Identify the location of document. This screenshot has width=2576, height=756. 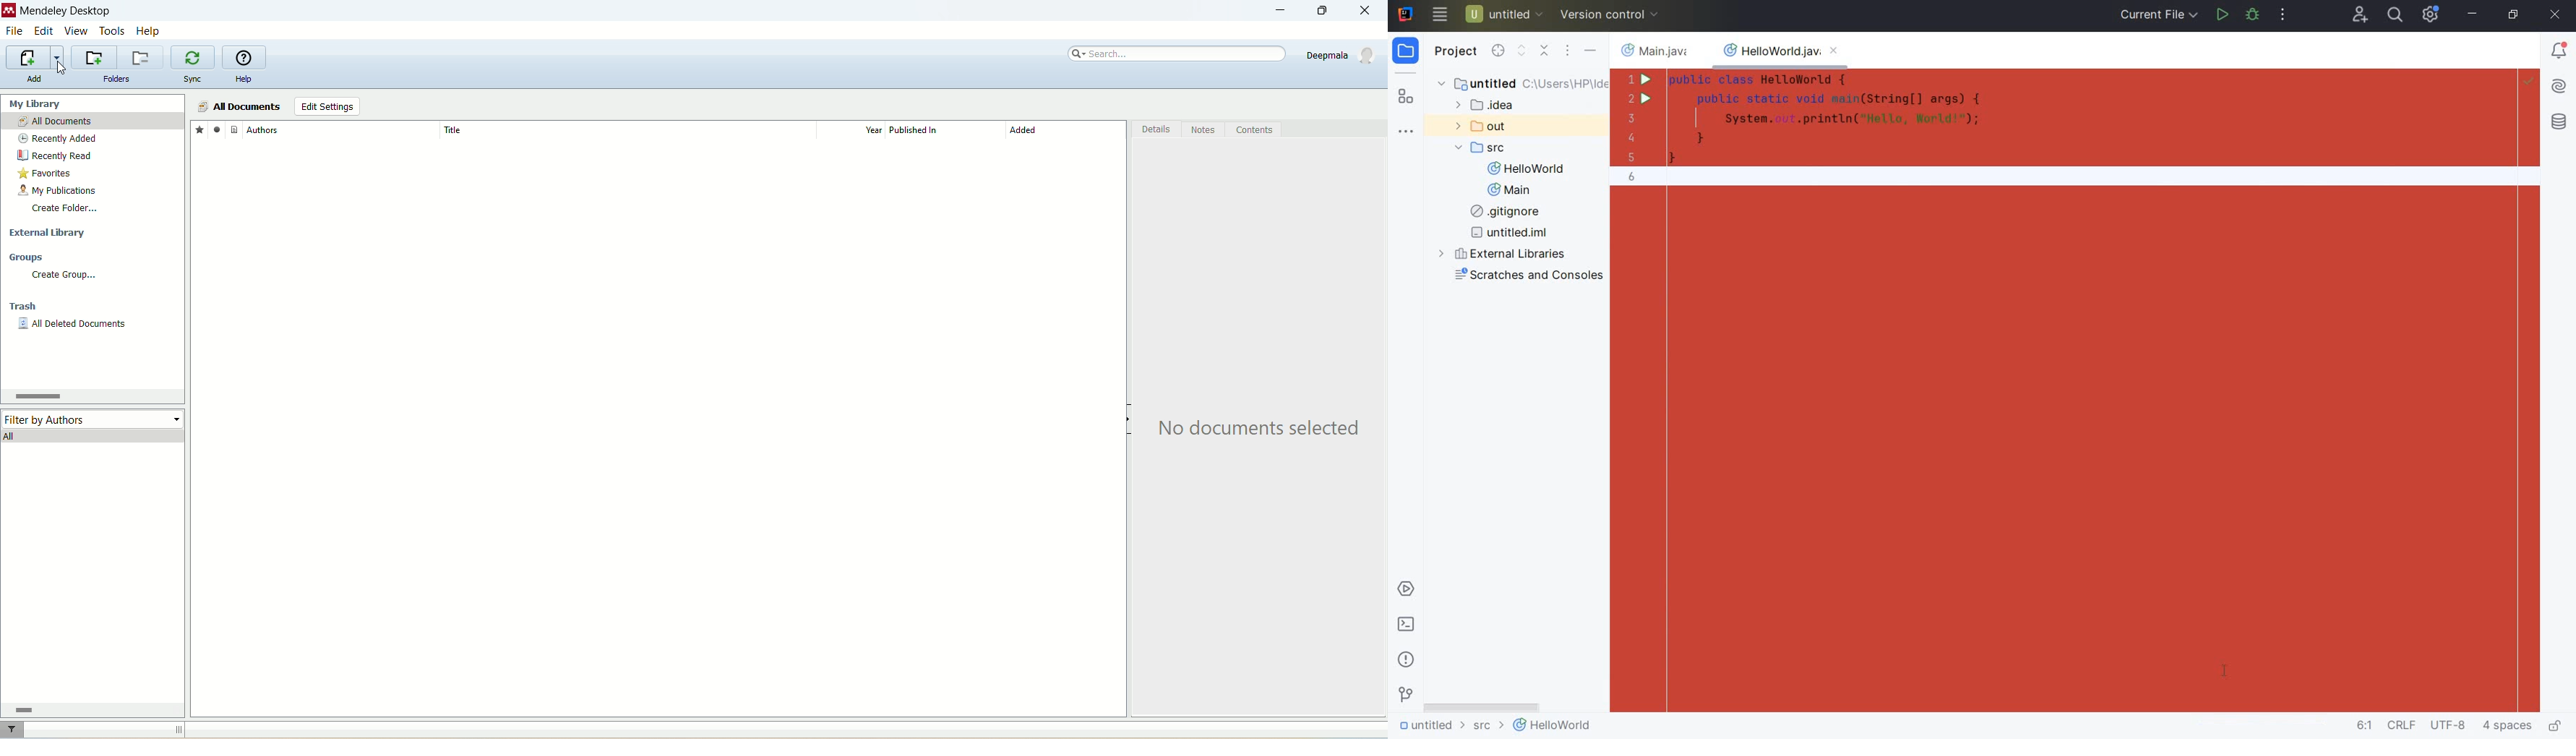
(234, 129).